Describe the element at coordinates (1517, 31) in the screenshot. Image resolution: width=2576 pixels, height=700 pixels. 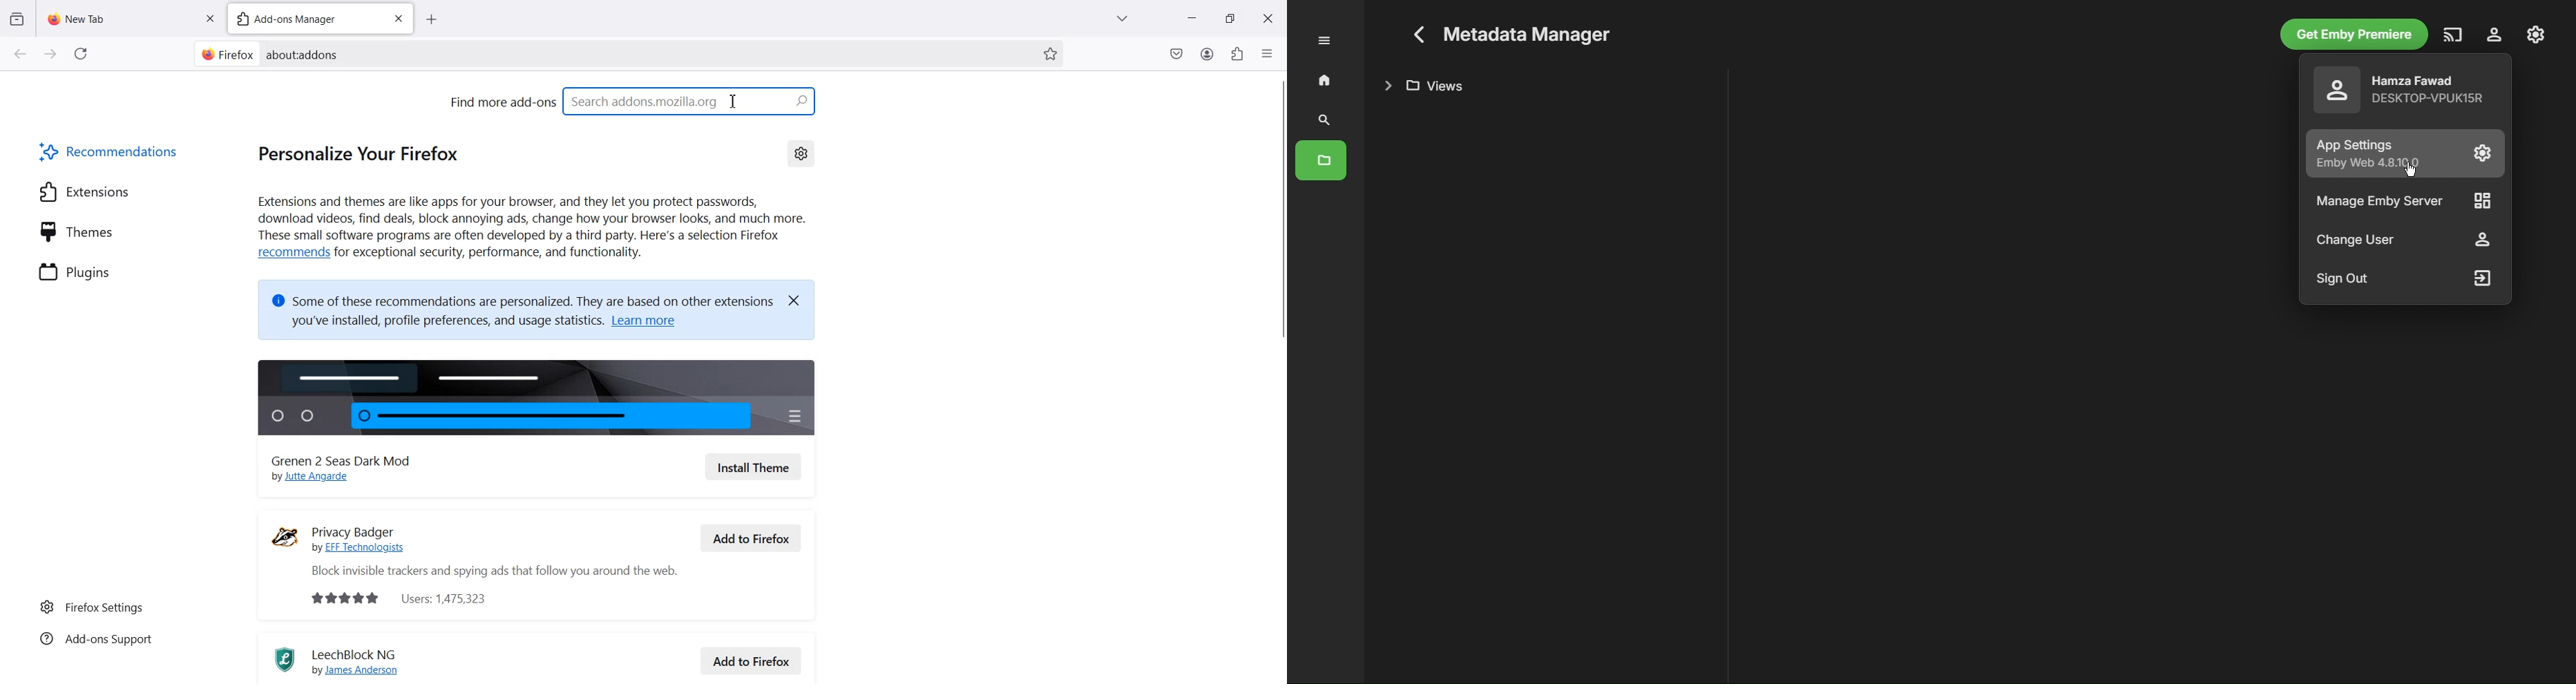
I see `Metadata Manager` at that location.